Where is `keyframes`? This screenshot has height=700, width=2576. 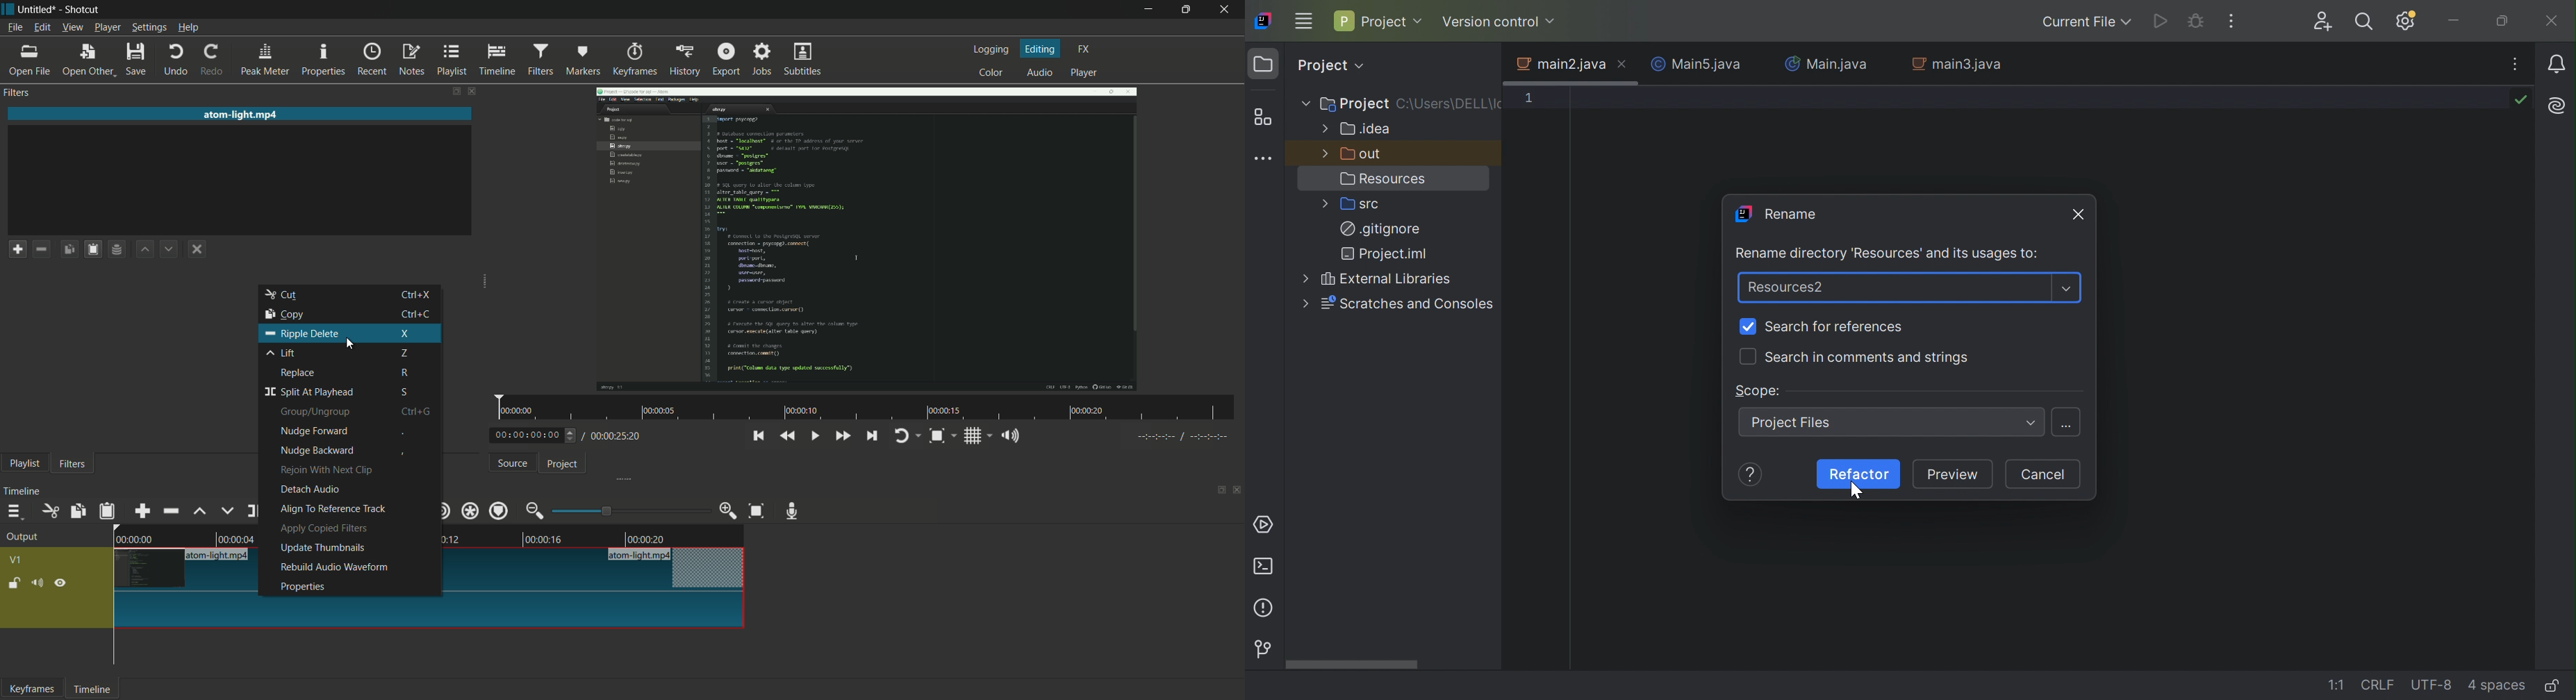 keyframes is located at coordinates (32, 689).